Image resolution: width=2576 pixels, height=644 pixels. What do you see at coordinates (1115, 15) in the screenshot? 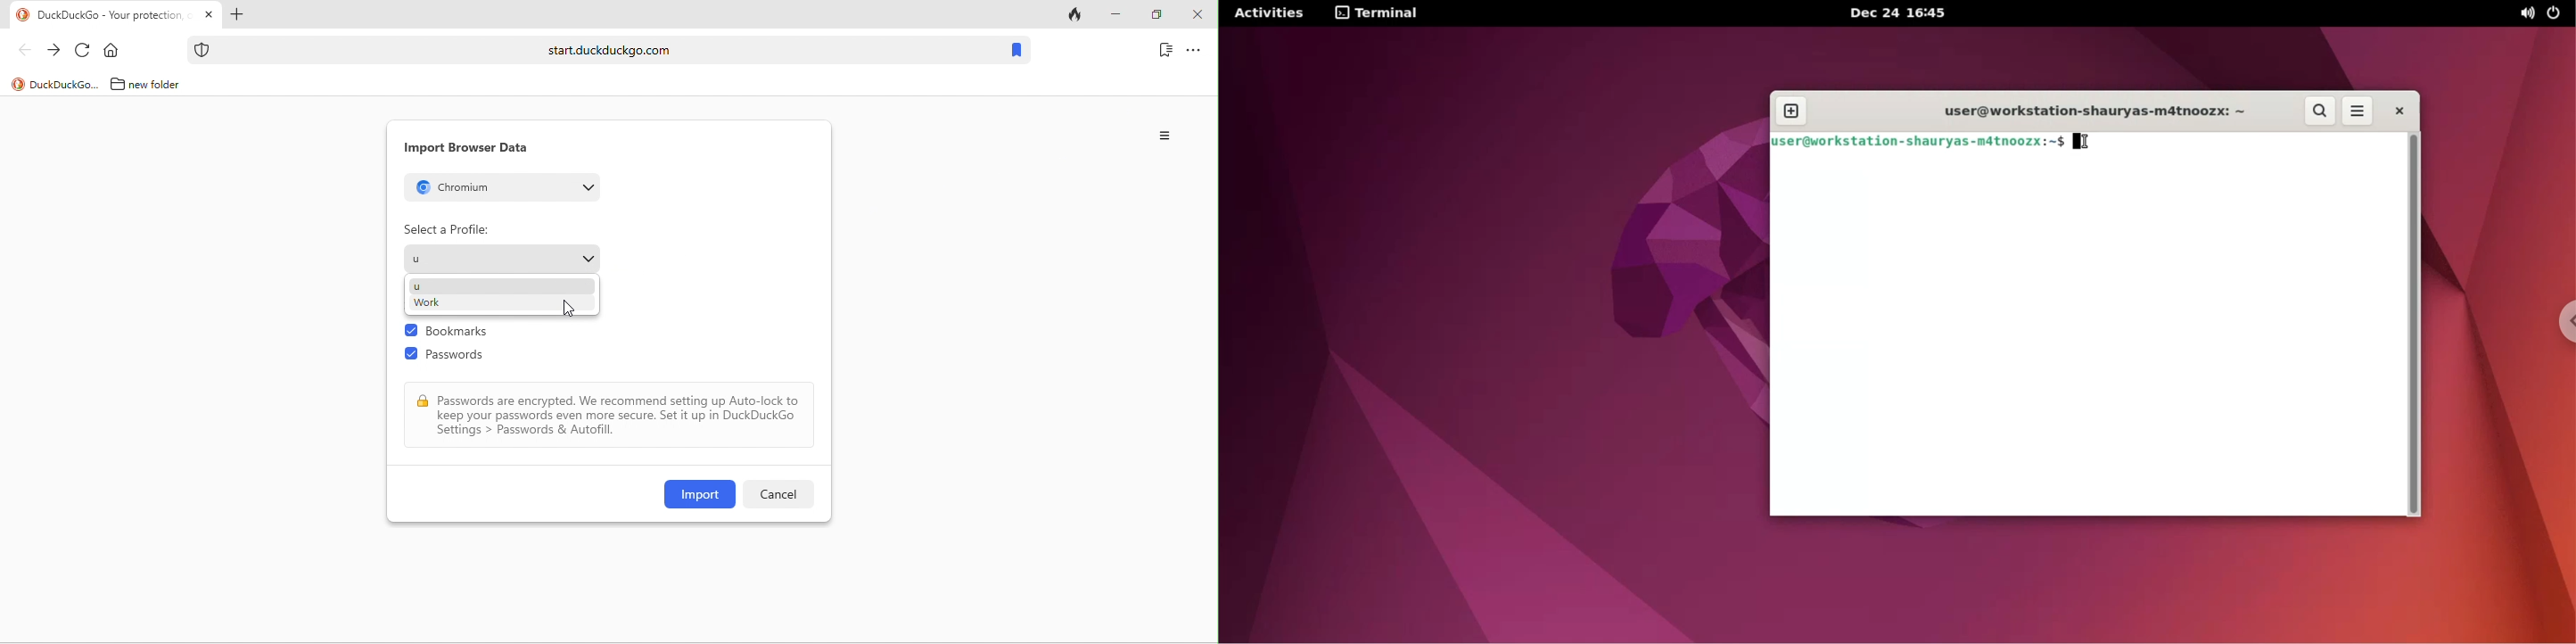
I see `minimize` at bounding box center [1115, 15].